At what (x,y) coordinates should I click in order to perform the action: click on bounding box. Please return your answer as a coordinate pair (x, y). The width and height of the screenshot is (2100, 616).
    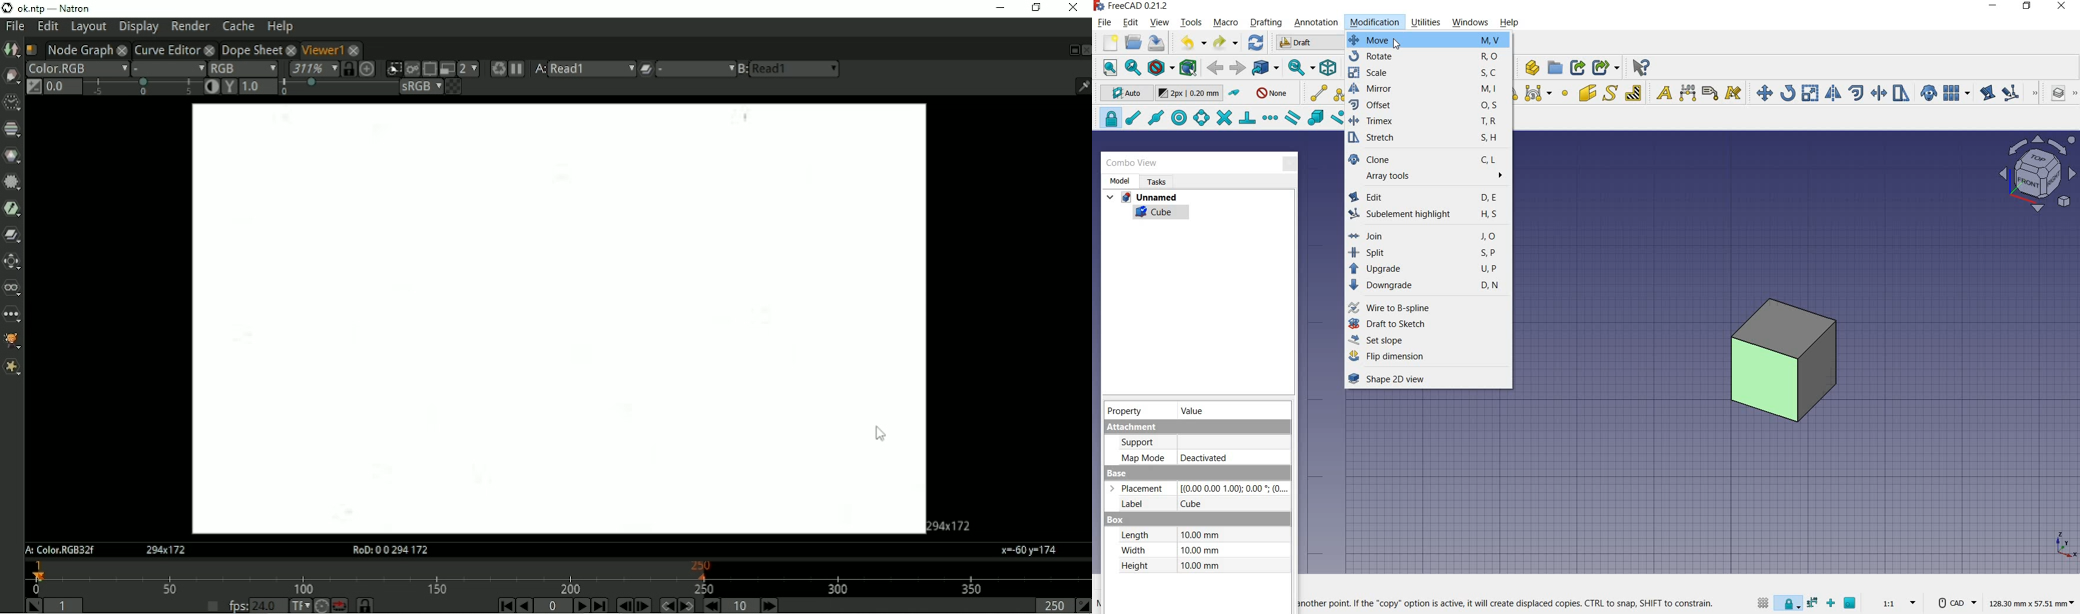
    Looking at the image, I should click on (1188, 68).